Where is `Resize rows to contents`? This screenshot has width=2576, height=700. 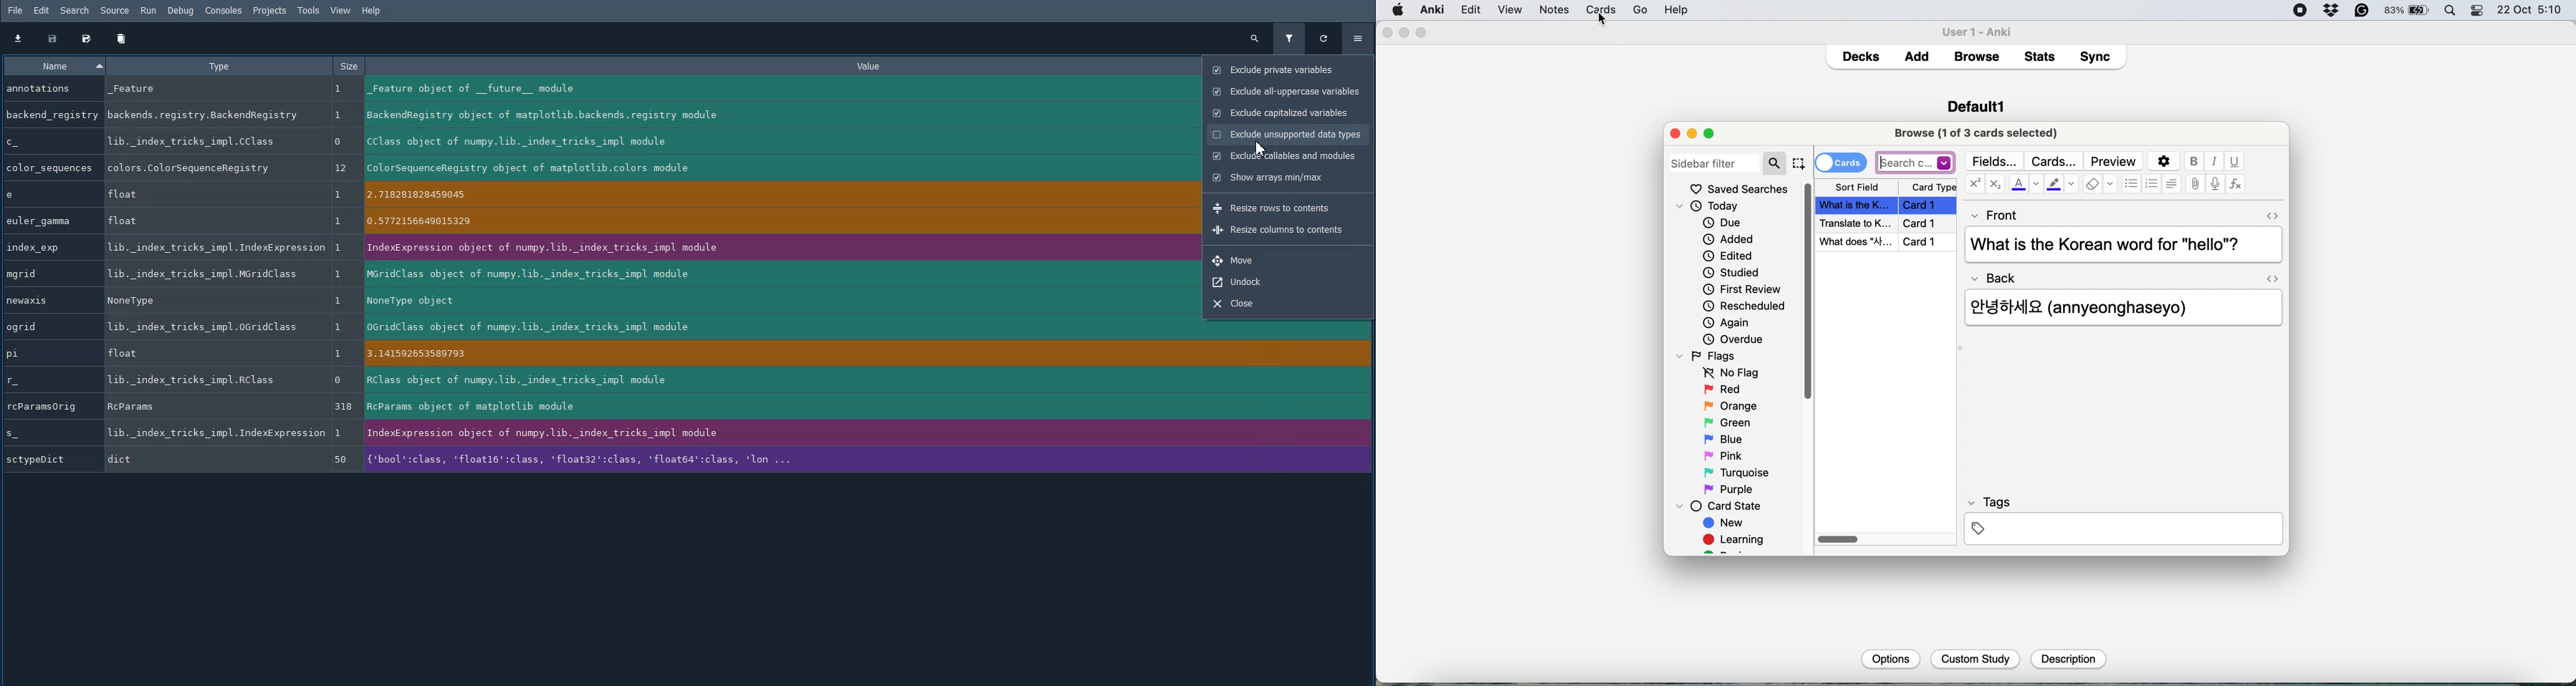 Resize rows to contents is located at coordinates (1271, 208).